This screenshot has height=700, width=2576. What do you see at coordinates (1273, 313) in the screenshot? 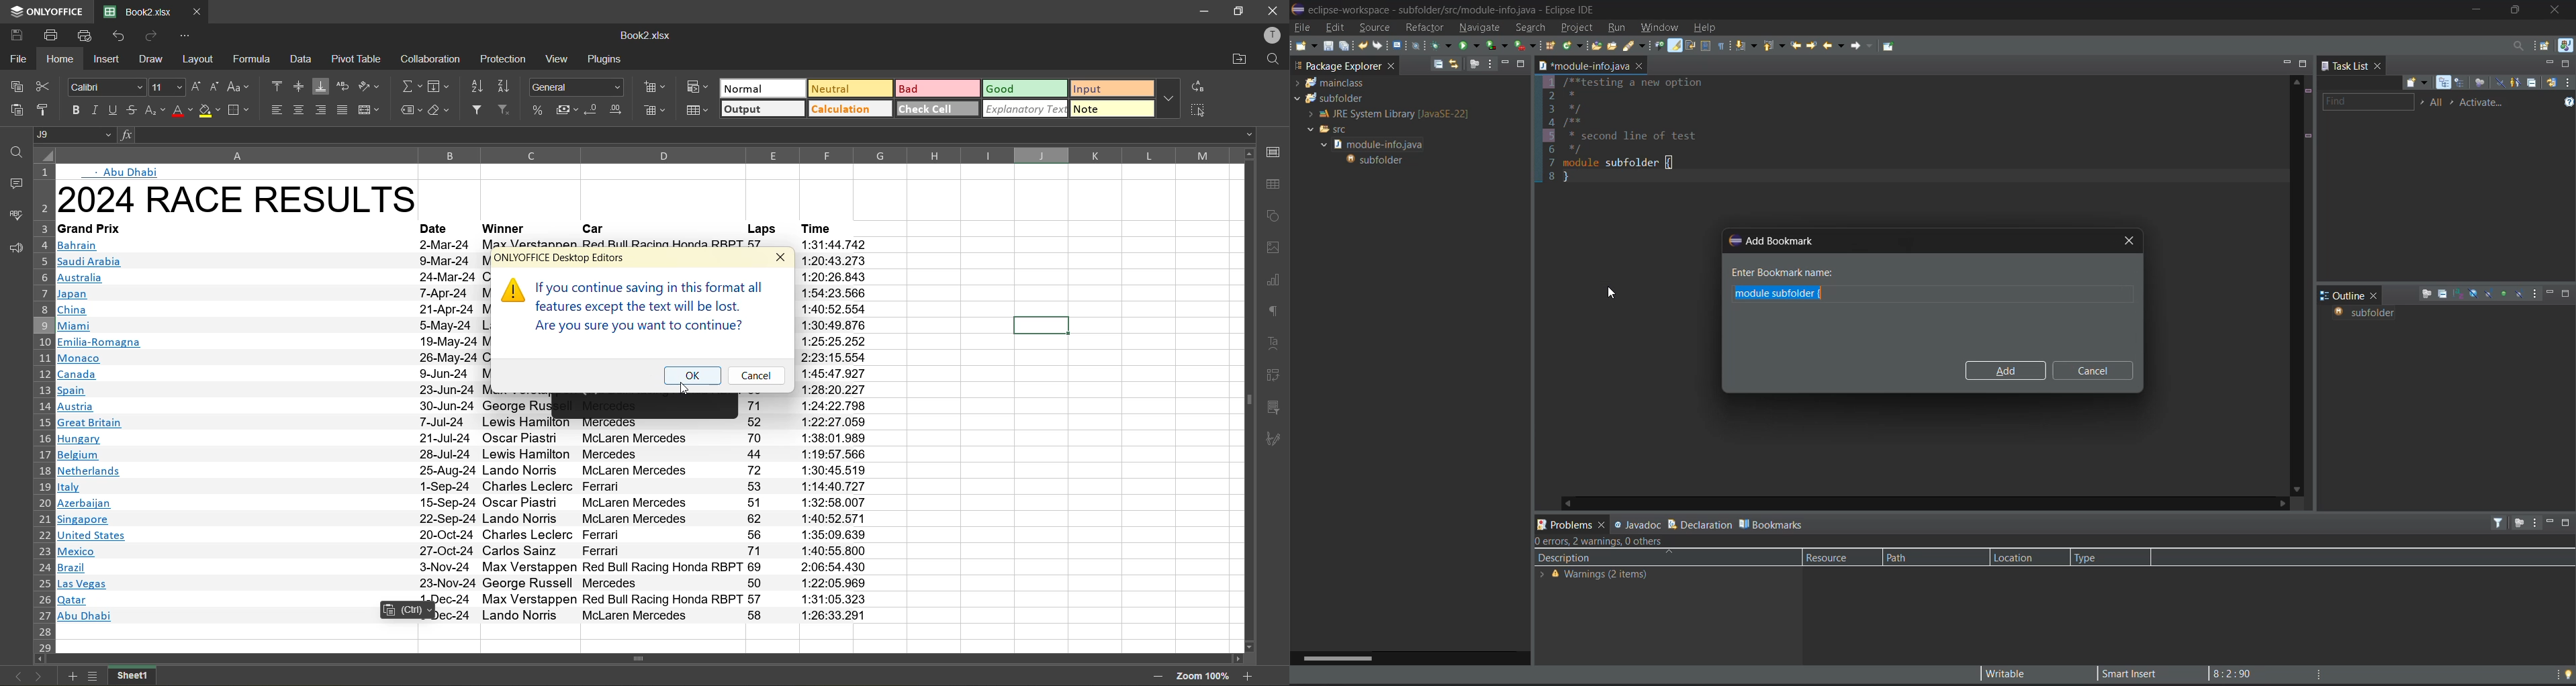
I see `paragraph` at bounding box center [1273, 313].